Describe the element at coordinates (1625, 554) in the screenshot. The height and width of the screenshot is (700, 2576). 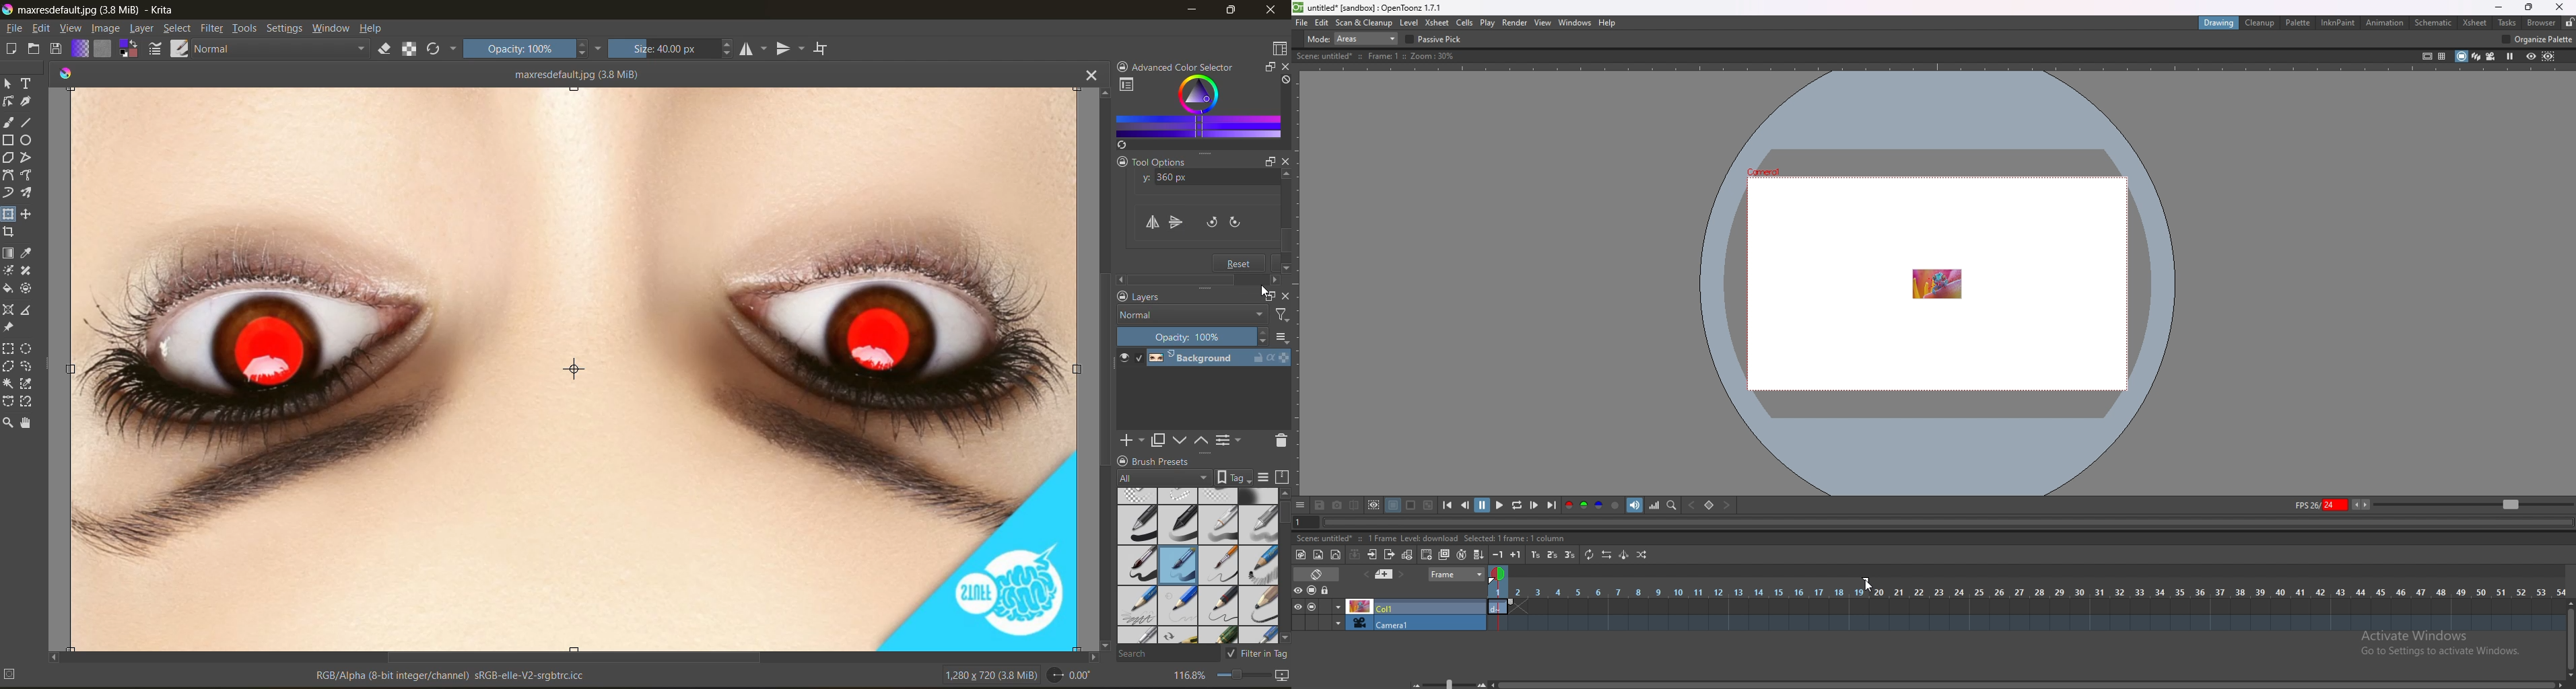
I see `swing` at that location.